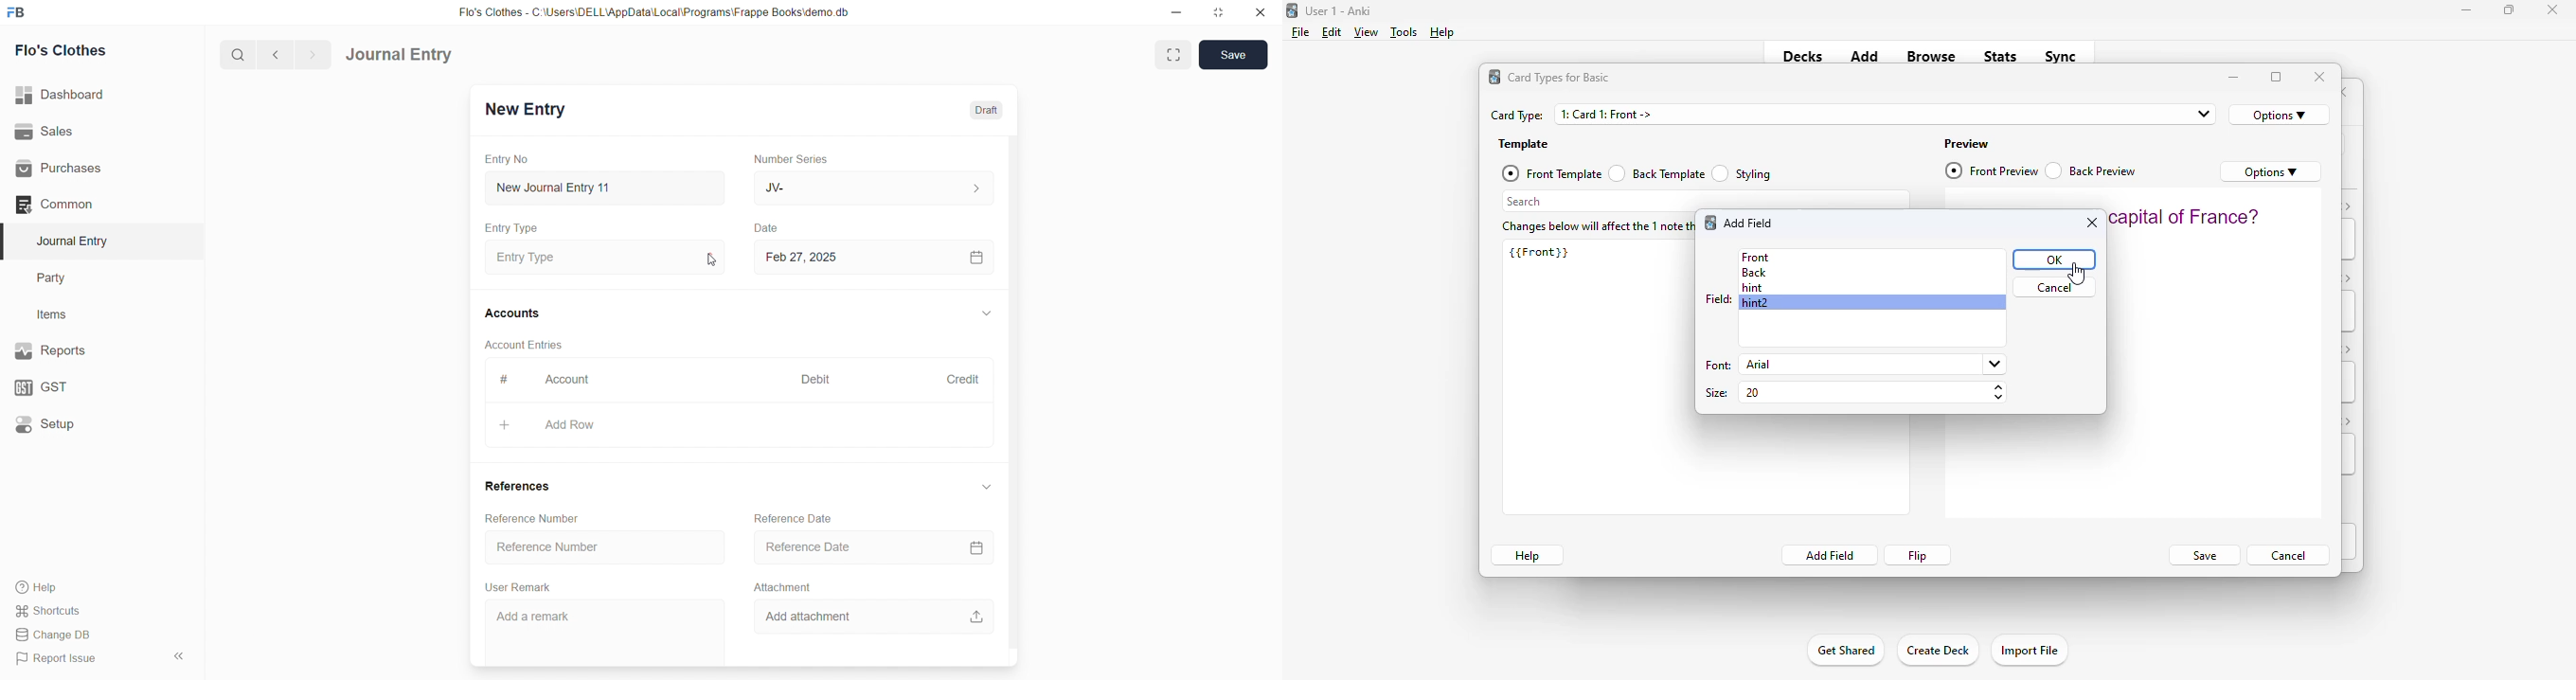  I want to click on Entry Type, so click(512, 228).